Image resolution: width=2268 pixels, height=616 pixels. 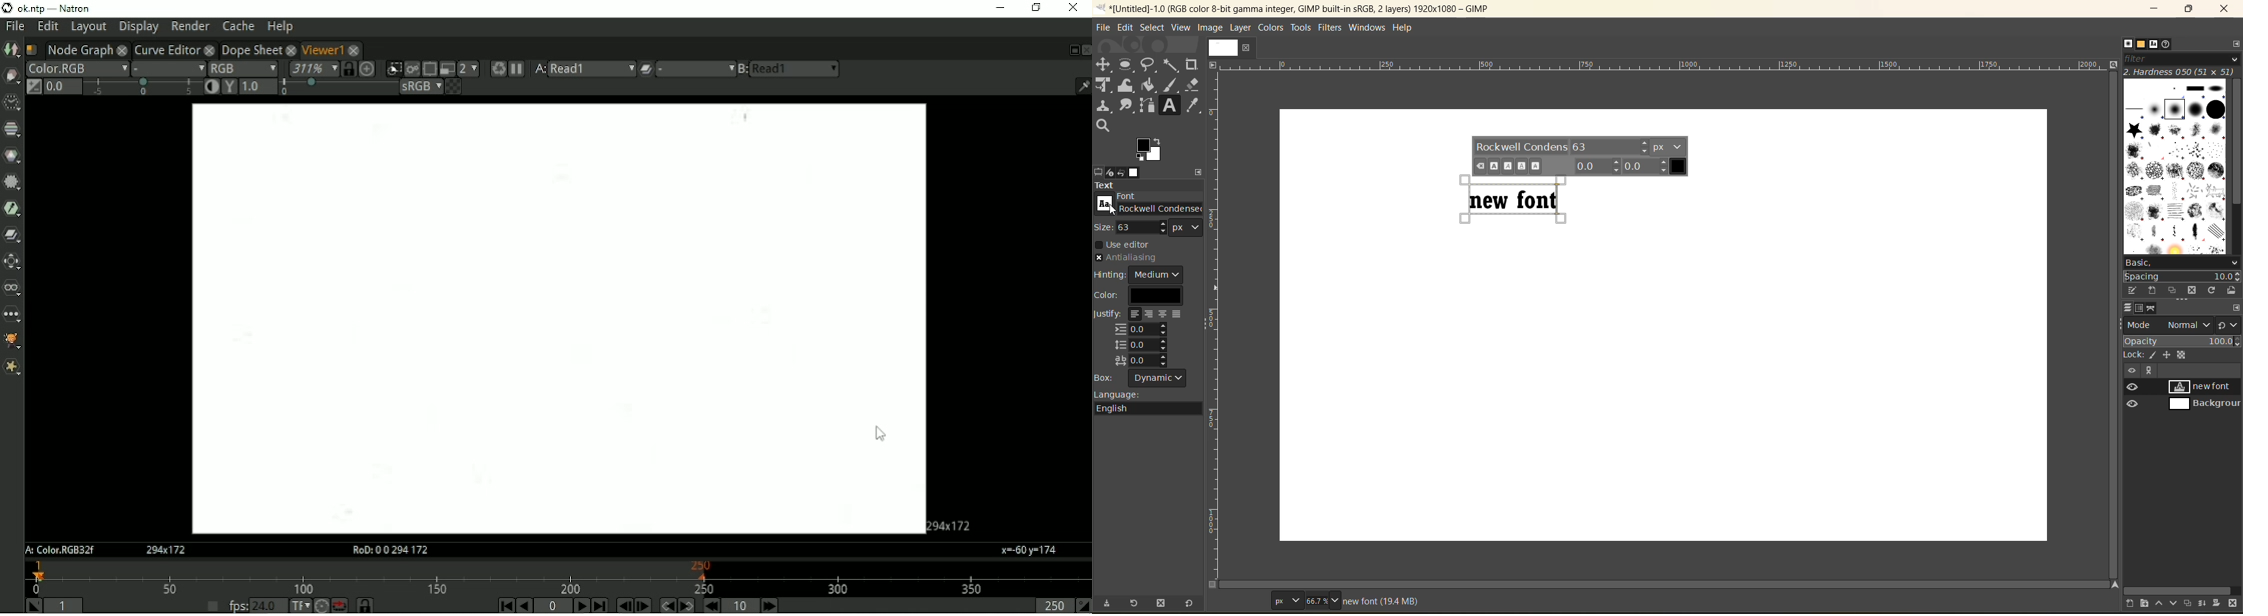 What do you see at coordinates (2128, 43) in the screenshot?
I see `brushes` at bounding box center [2128, 43].